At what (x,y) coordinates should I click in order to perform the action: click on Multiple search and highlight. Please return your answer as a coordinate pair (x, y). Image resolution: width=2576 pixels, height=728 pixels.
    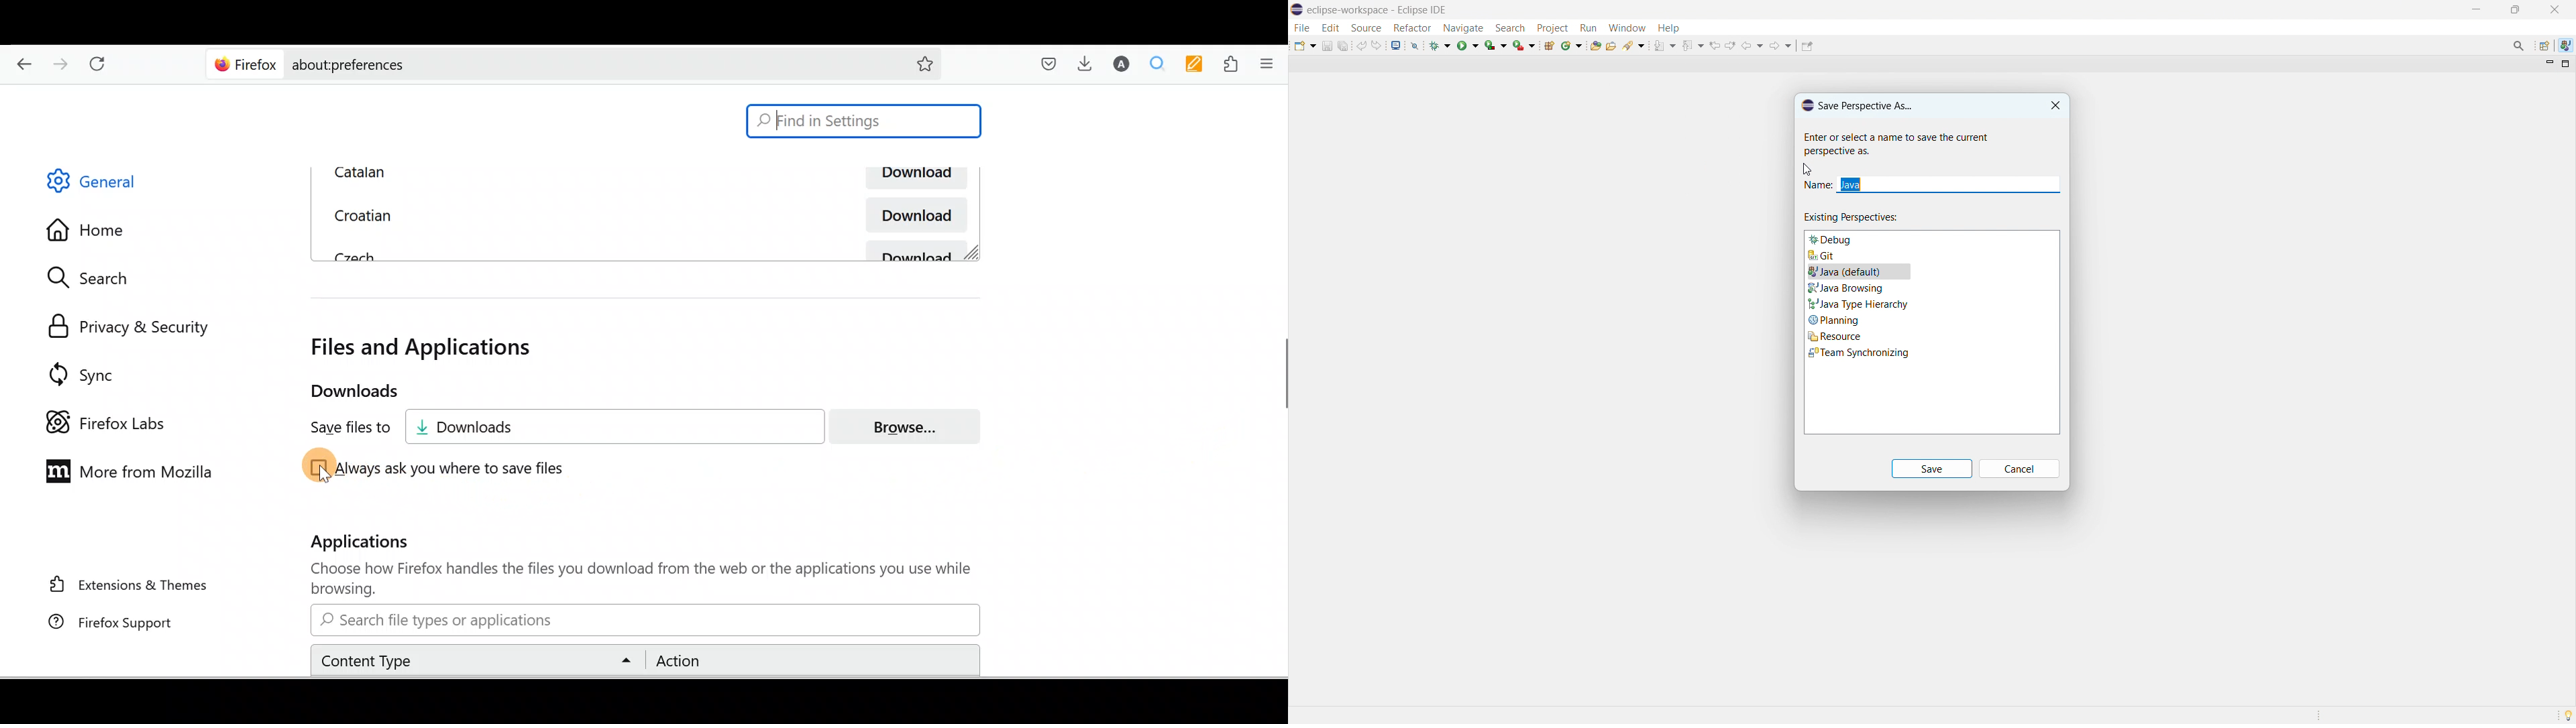
    Looking at the image, I should click on (1161, 64).